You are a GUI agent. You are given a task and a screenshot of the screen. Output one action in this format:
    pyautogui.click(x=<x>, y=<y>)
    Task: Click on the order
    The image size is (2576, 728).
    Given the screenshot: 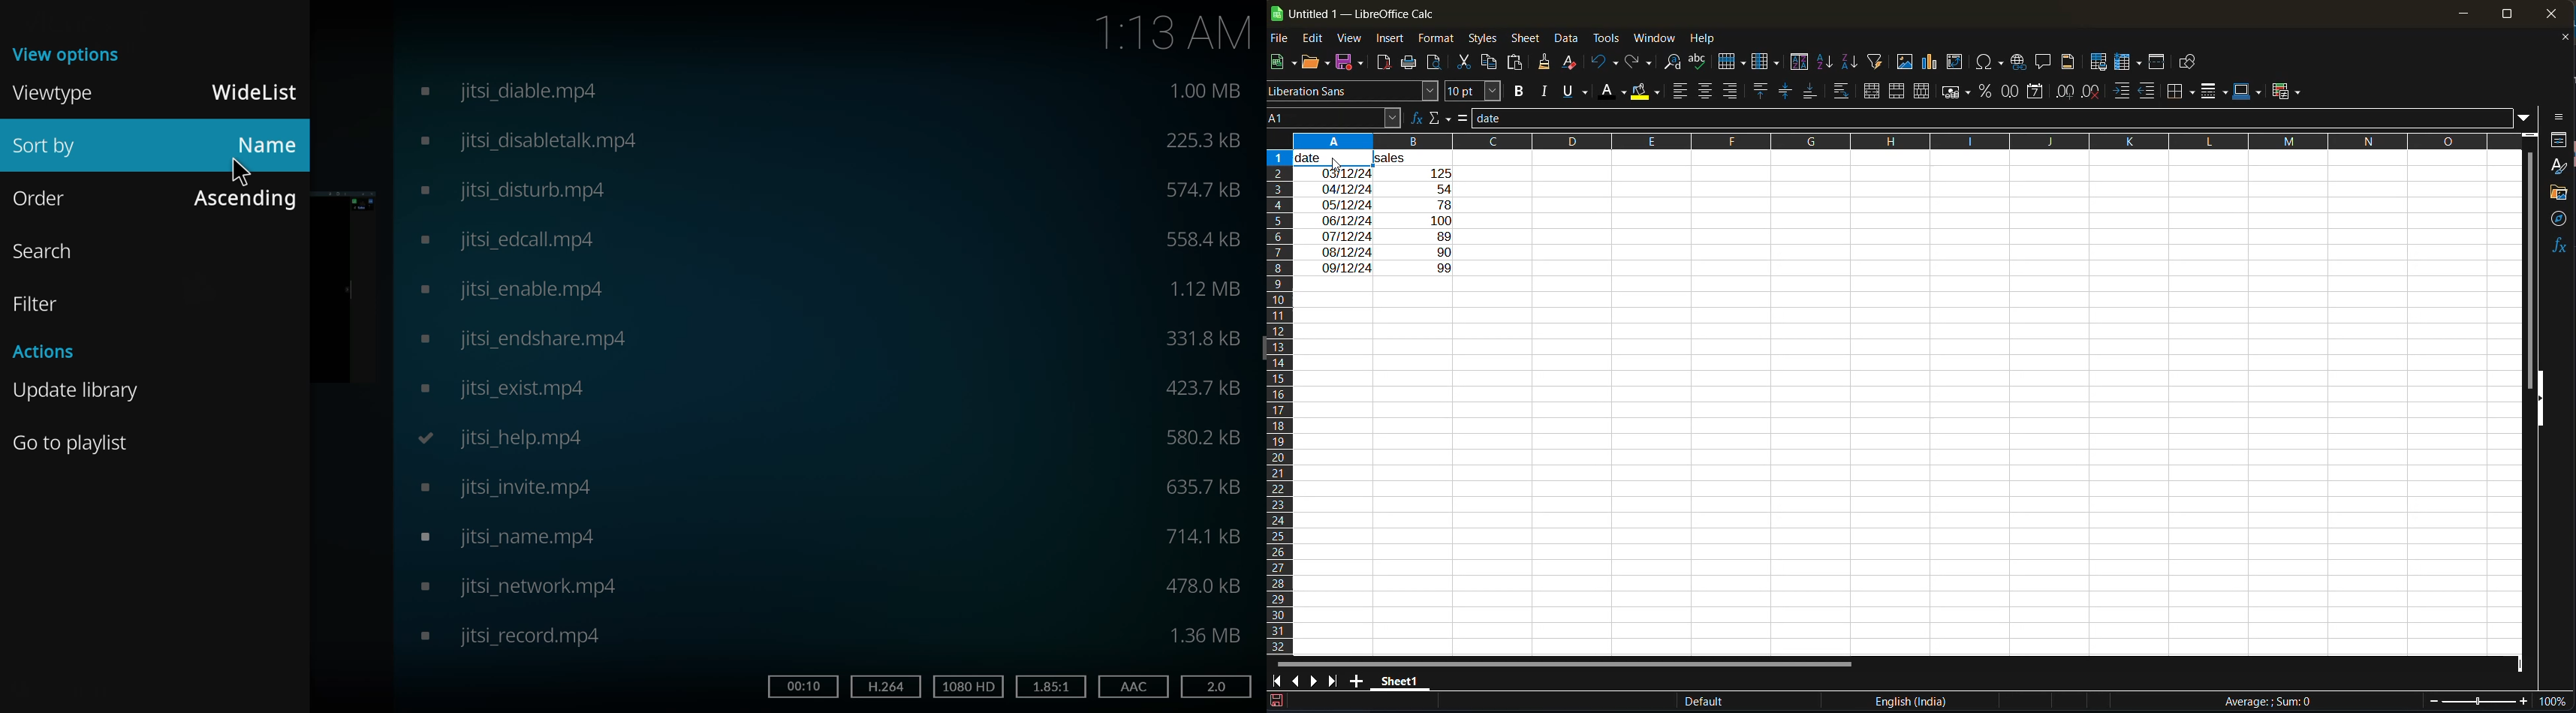 What is the action you would take?
    pyautogui.click(x=45, y=198)
    